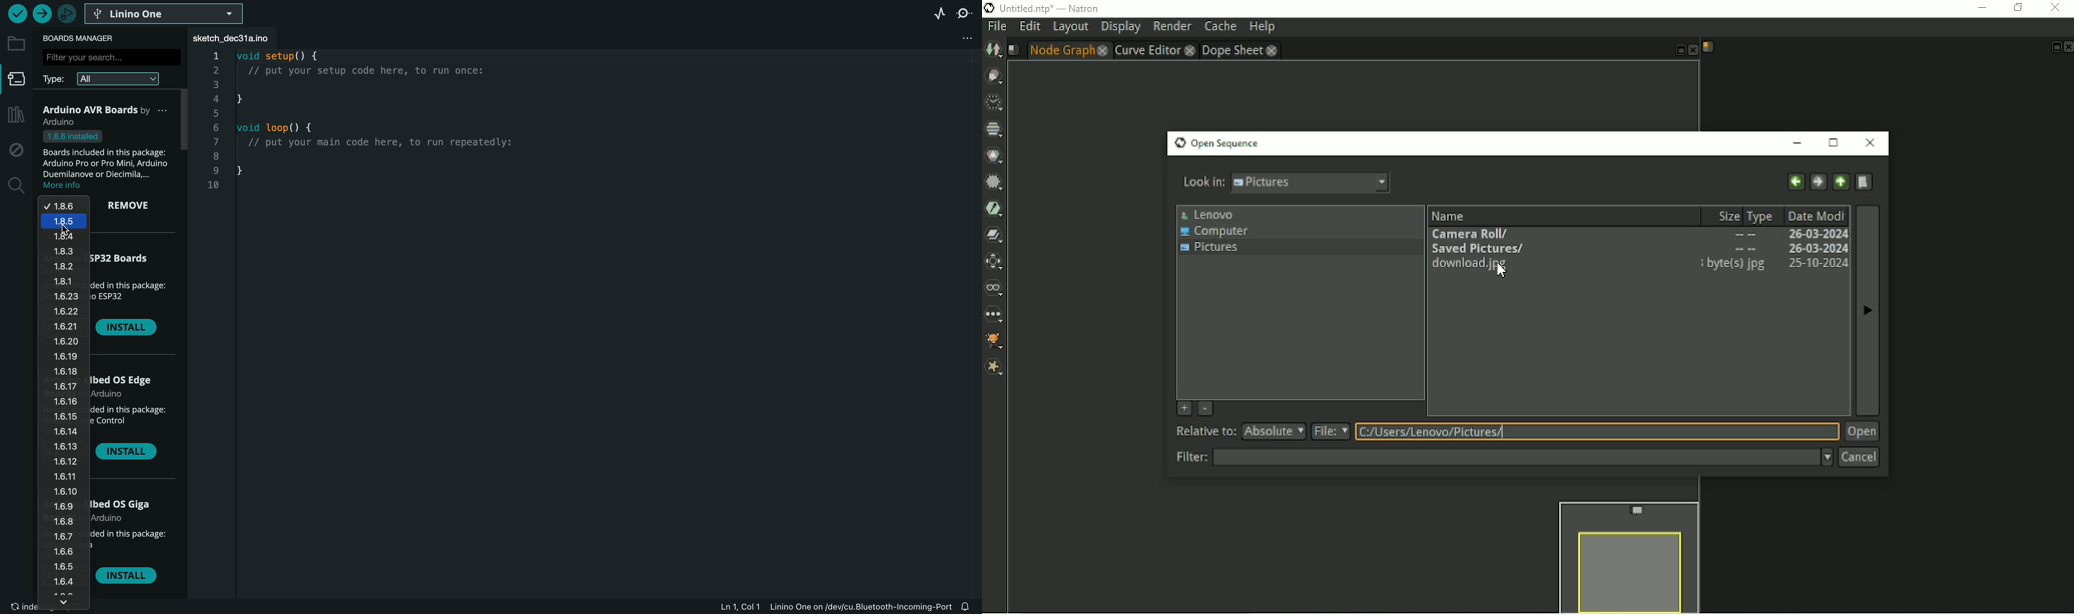 Image resolution: width=2100 pixels, height=616 pixels. Describe the element at coordinates (64, 404) in the screenshot. I see `Versions` at that location.